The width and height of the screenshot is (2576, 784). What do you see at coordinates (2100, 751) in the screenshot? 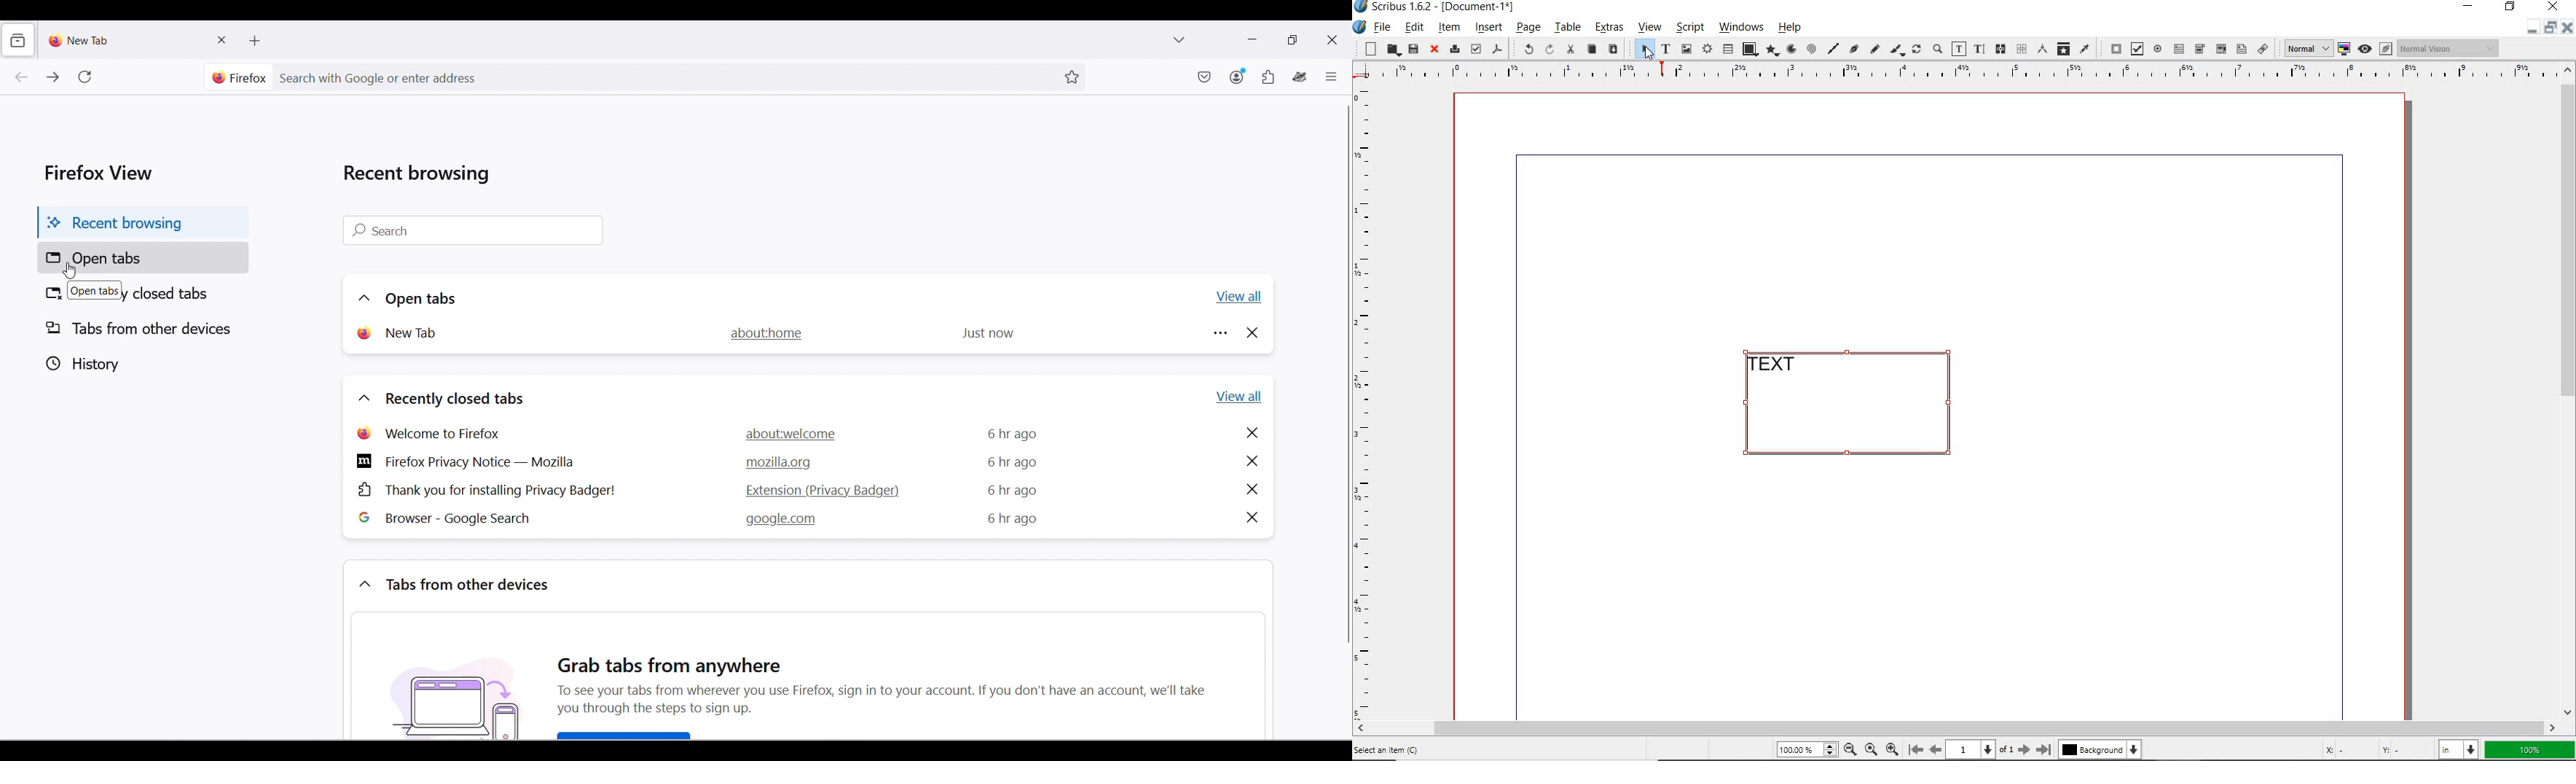
I see `Background` at bounding box center [2100, 751].